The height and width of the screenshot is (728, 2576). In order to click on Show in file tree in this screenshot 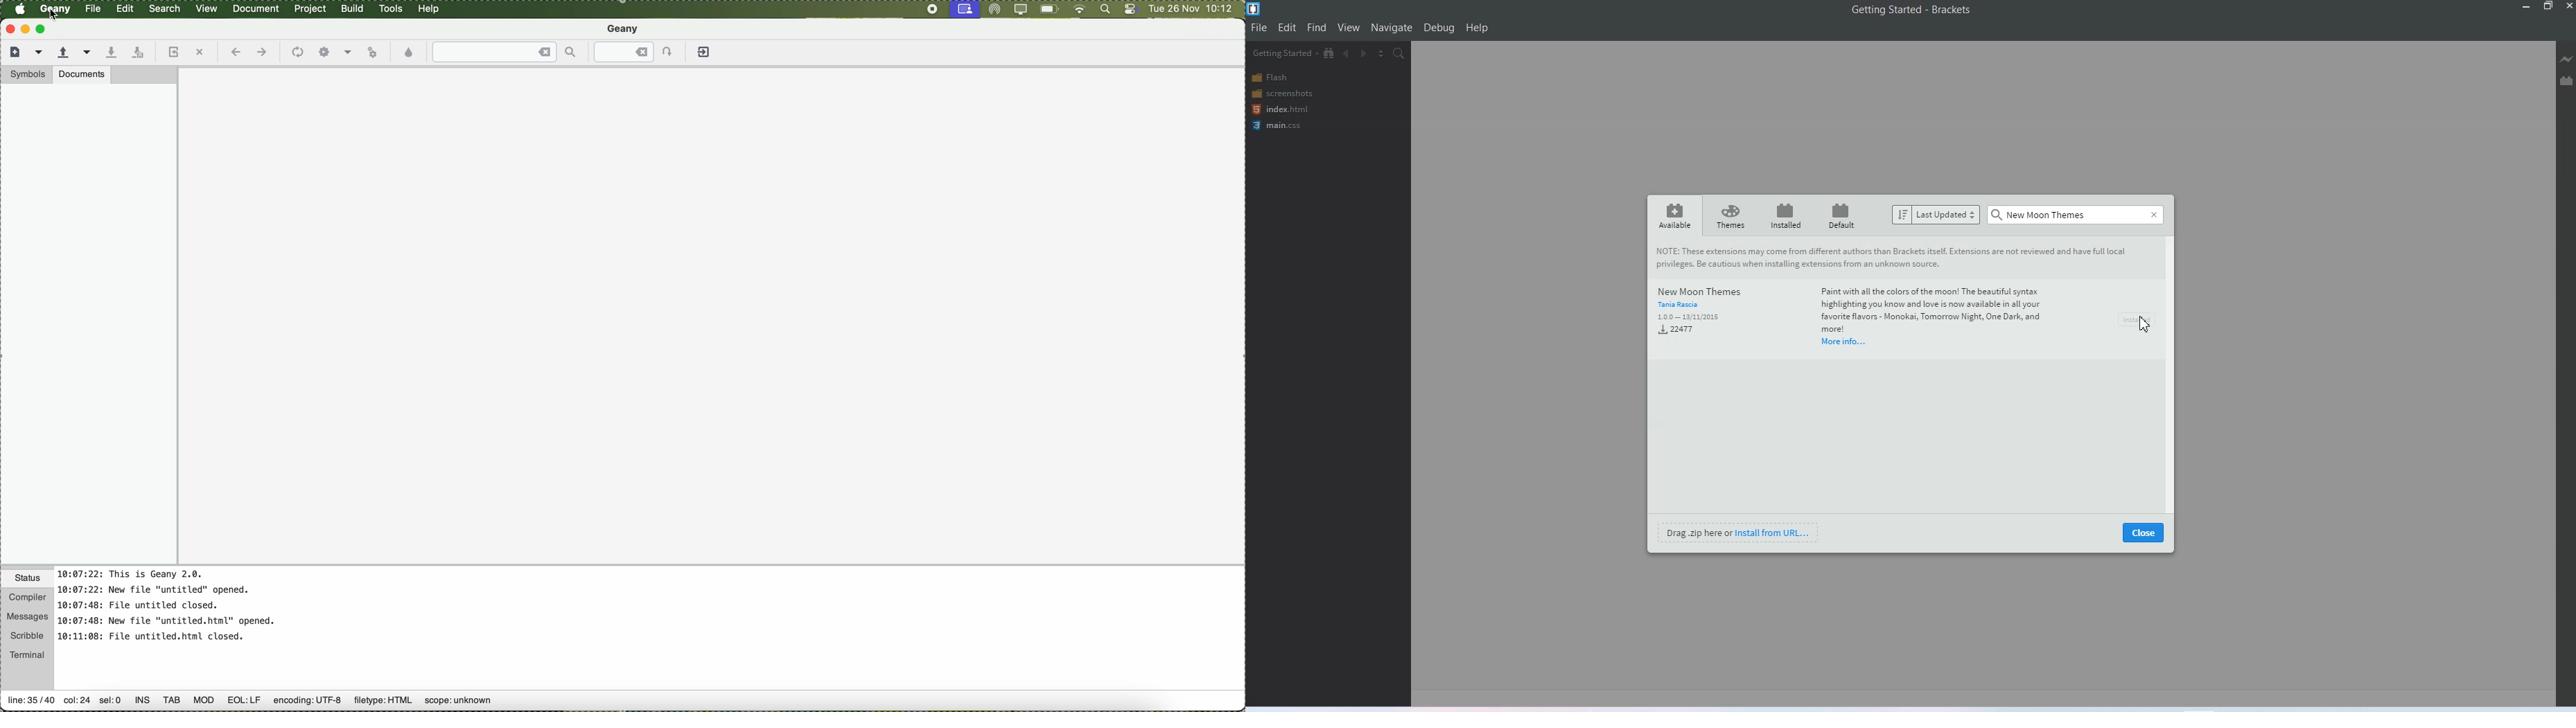, I will do `click(1330, 53)`.